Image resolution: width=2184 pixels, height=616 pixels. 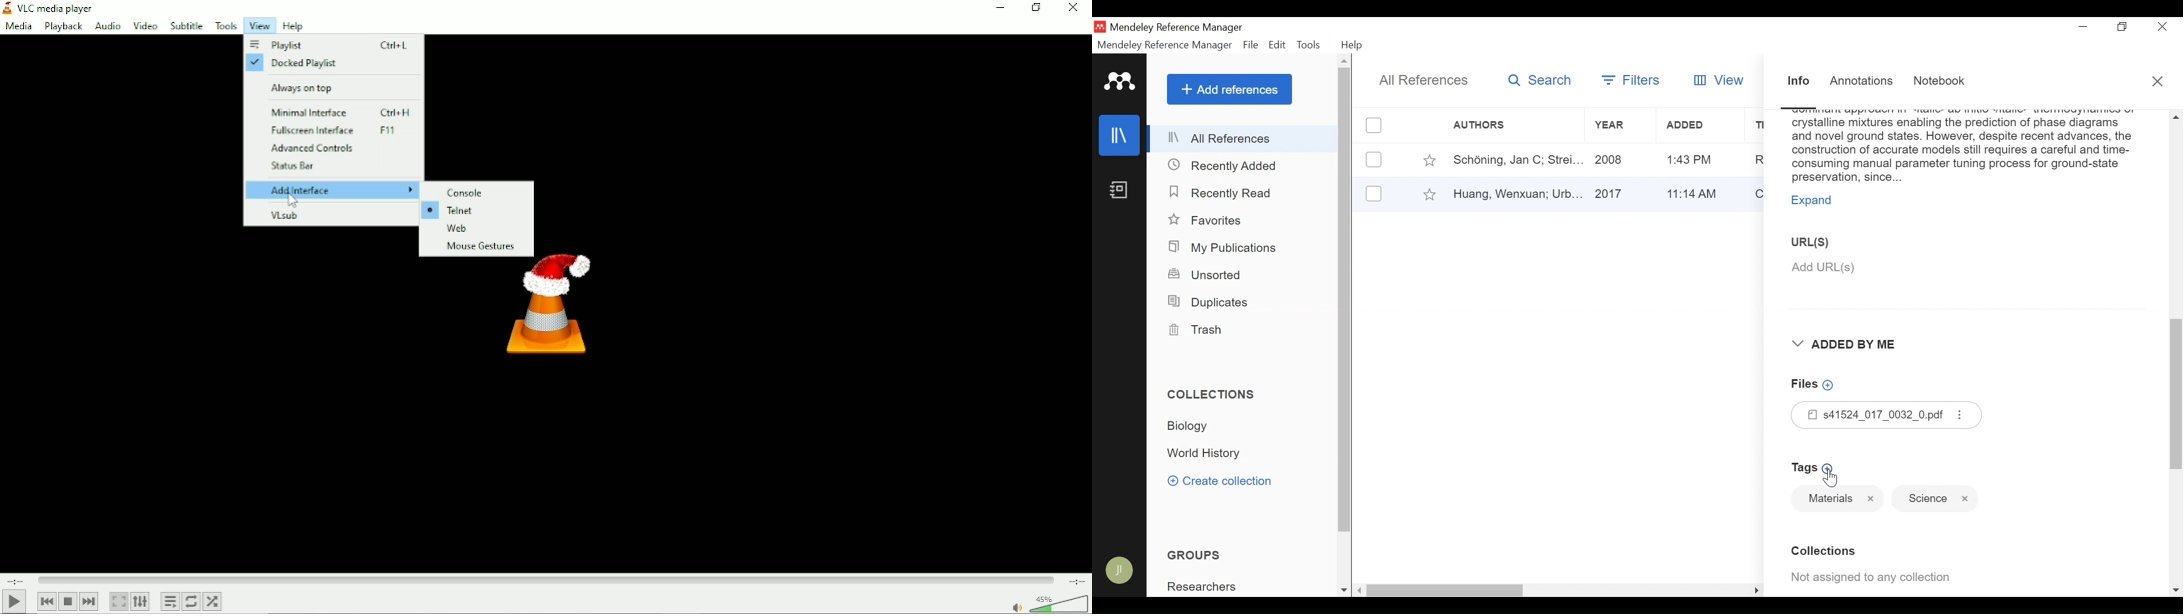 What do you see at coordinates (1963, 148) in the screenshot?
I see `Abstract` at bounding box center [1963, 148].